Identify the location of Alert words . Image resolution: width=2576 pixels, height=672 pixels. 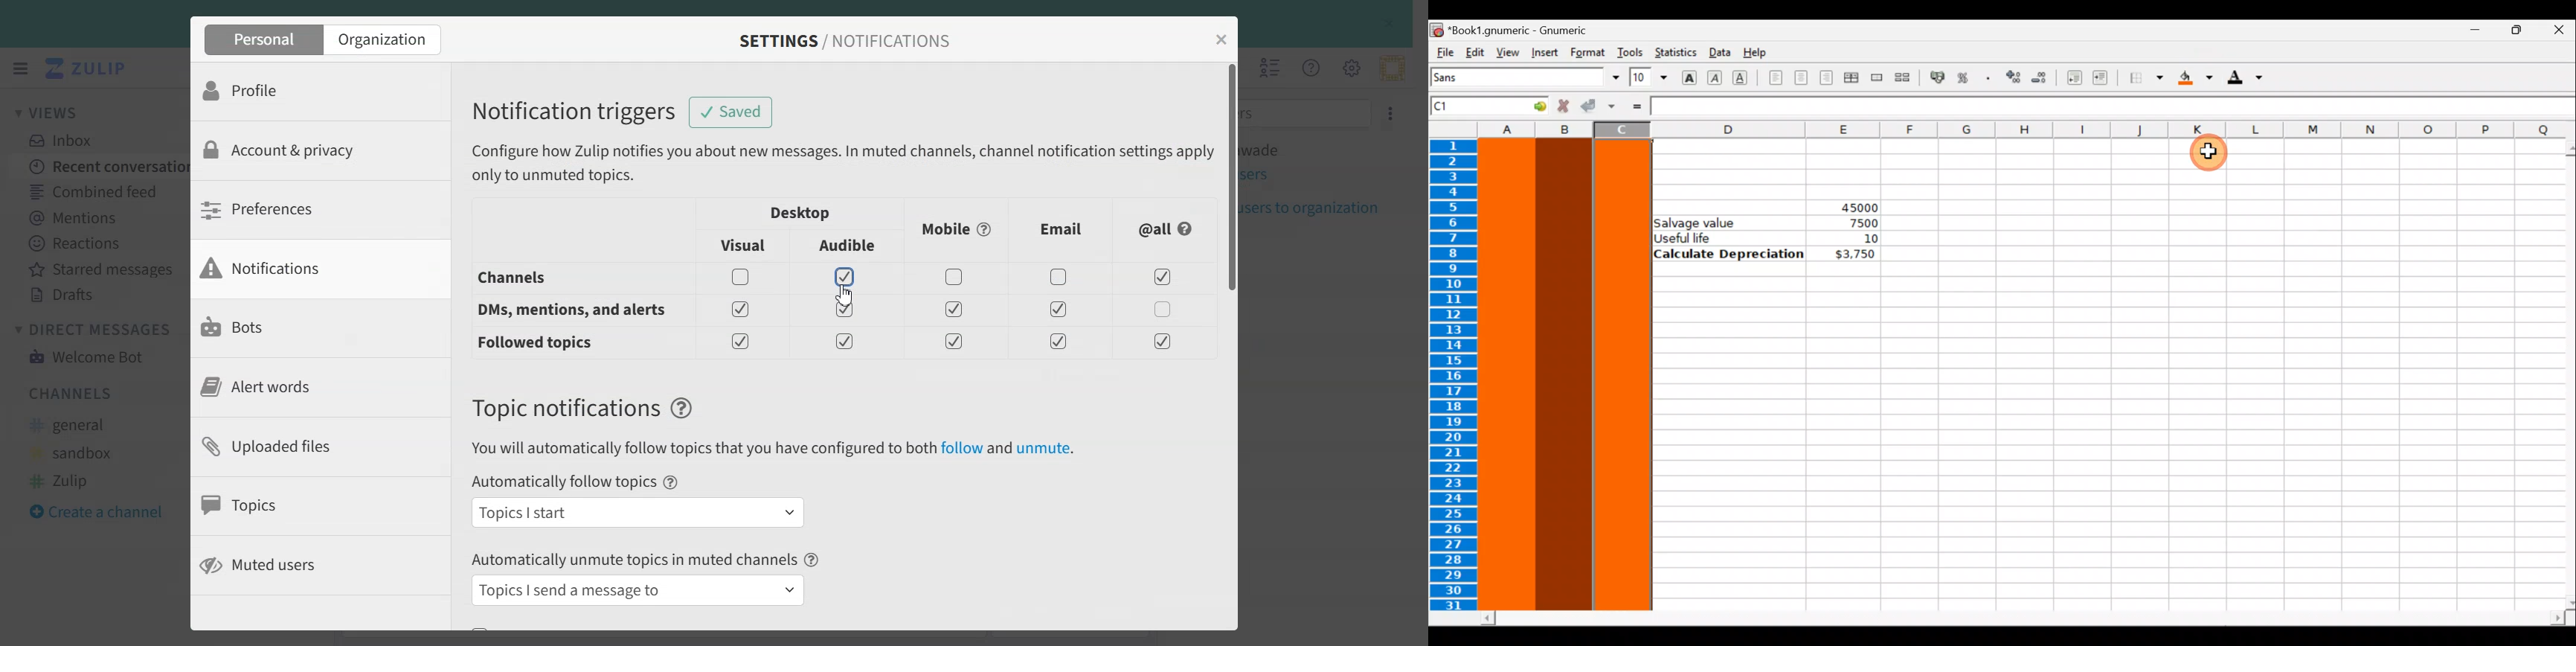
(300, 387).